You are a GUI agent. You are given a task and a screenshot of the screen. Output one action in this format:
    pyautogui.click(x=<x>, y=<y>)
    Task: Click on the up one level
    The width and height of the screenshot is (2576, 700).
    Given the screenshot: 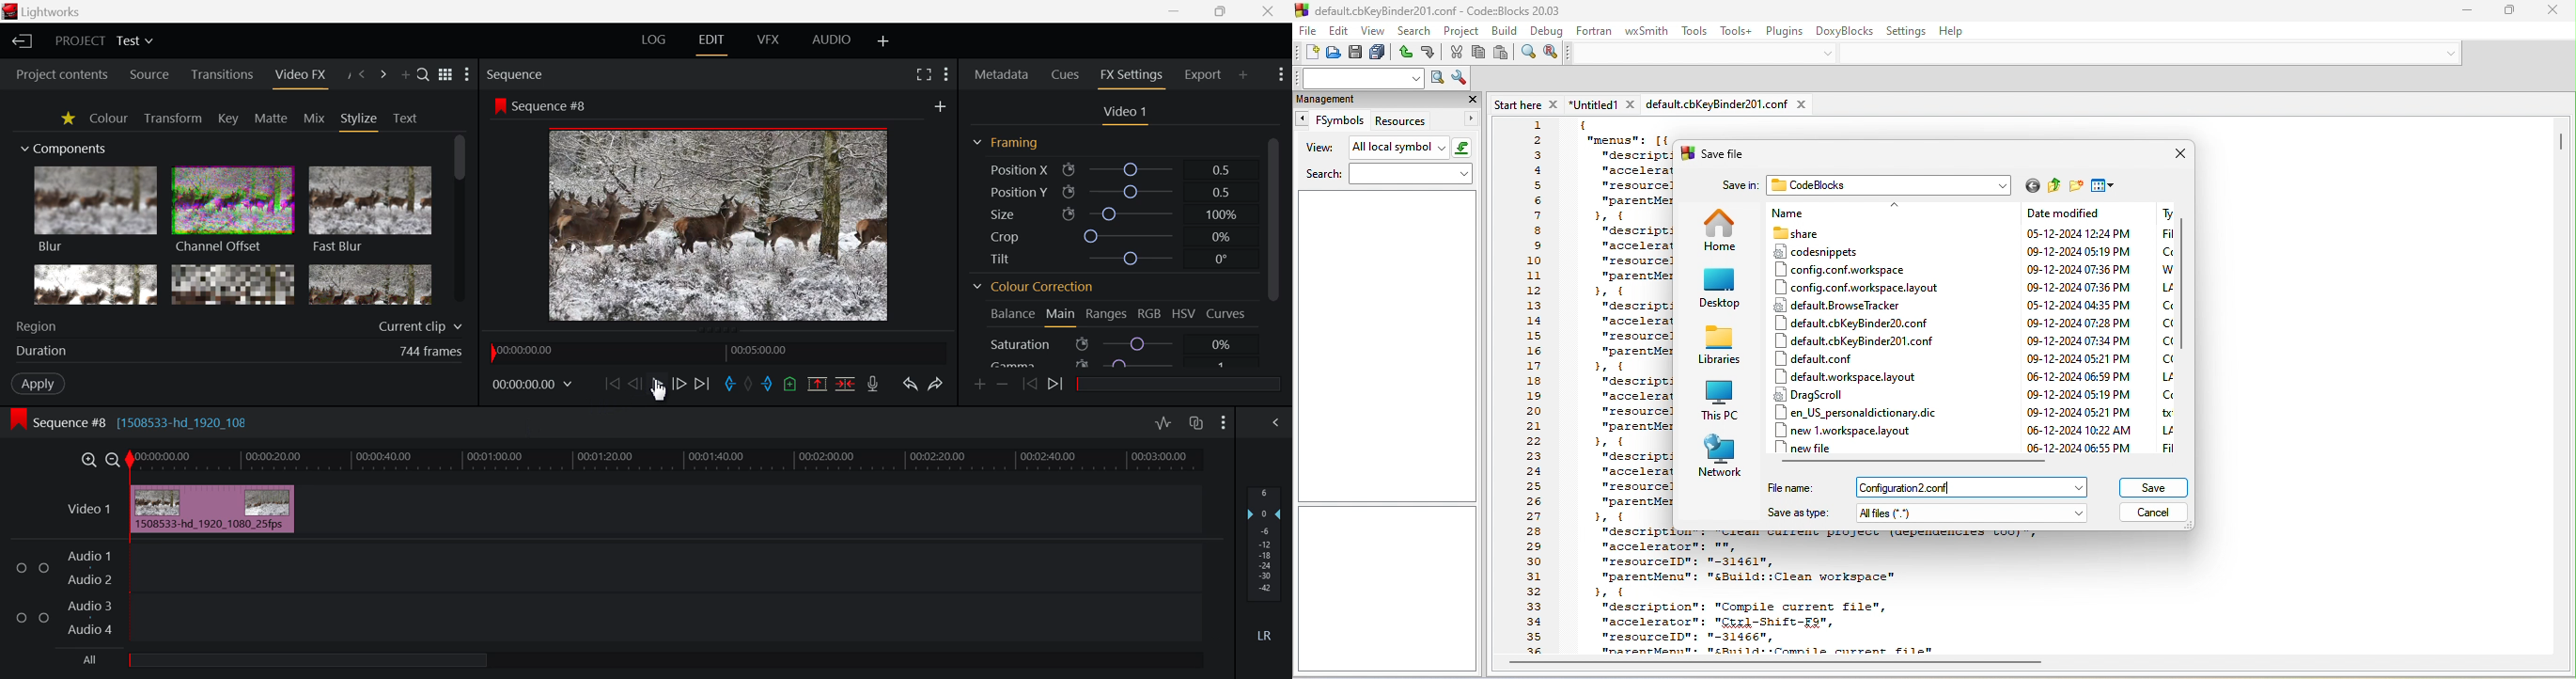 What is the action you would take?
    pyautogui.click(x=2053, y=186)
    